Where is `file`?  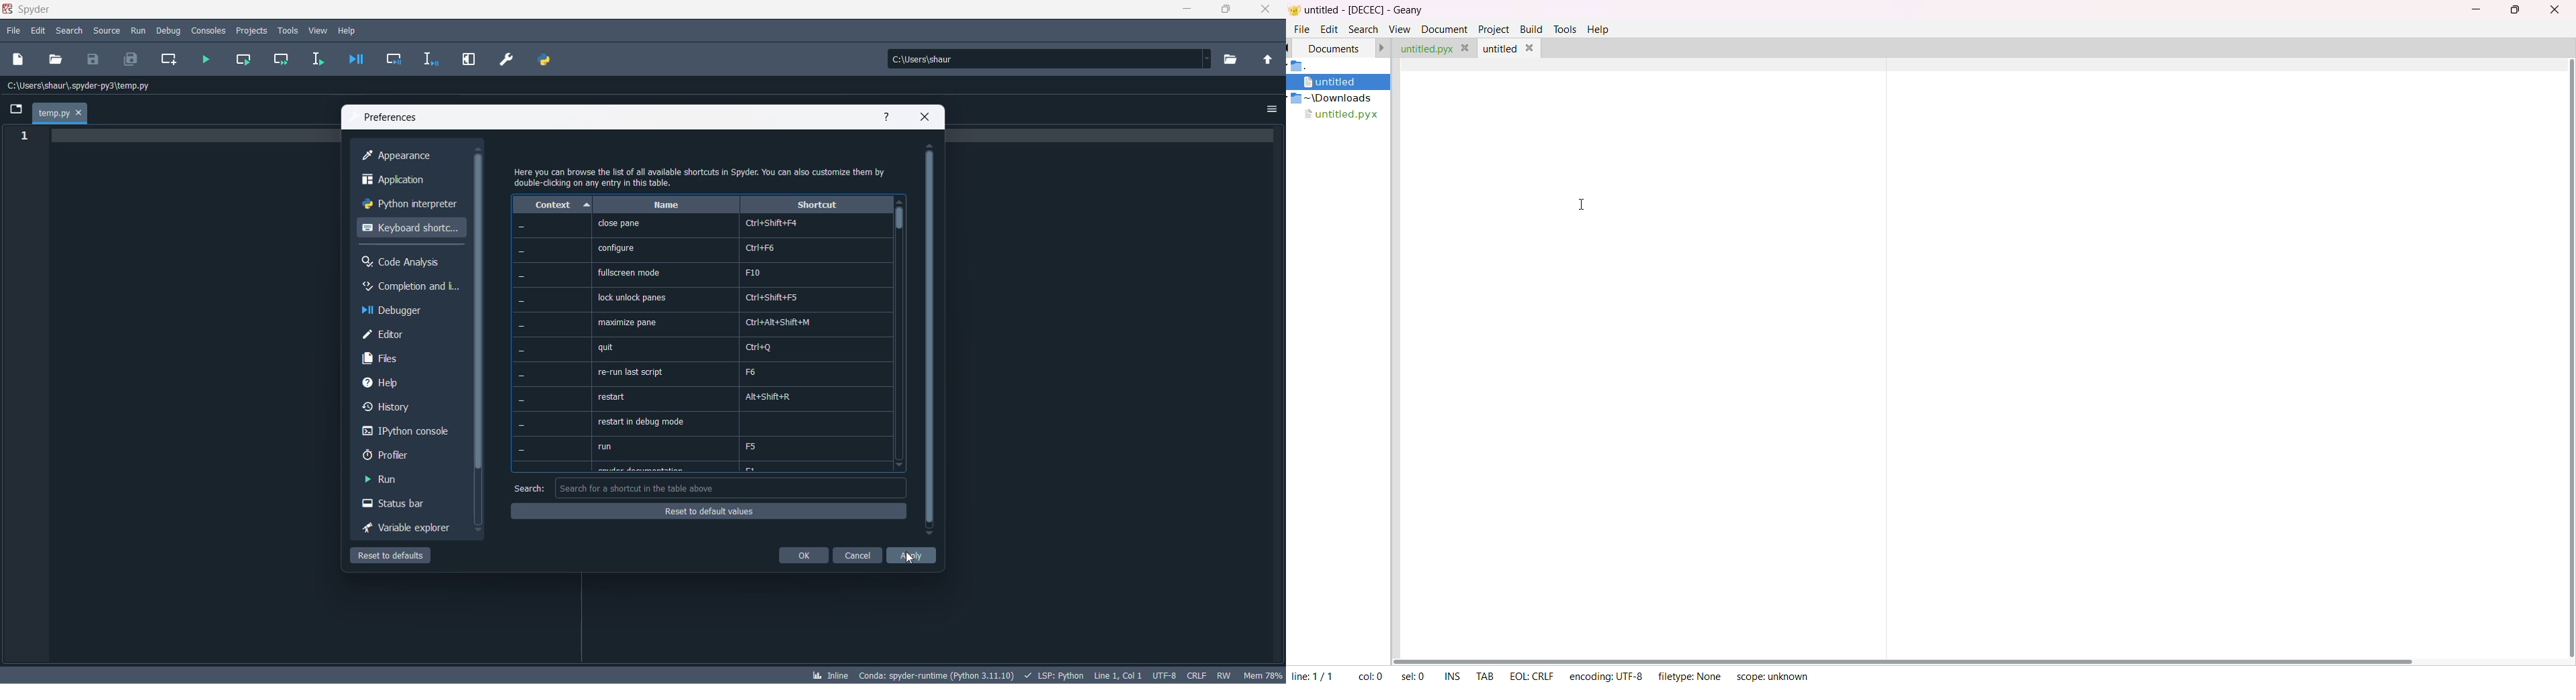
file is located at coordinates (13, 32).